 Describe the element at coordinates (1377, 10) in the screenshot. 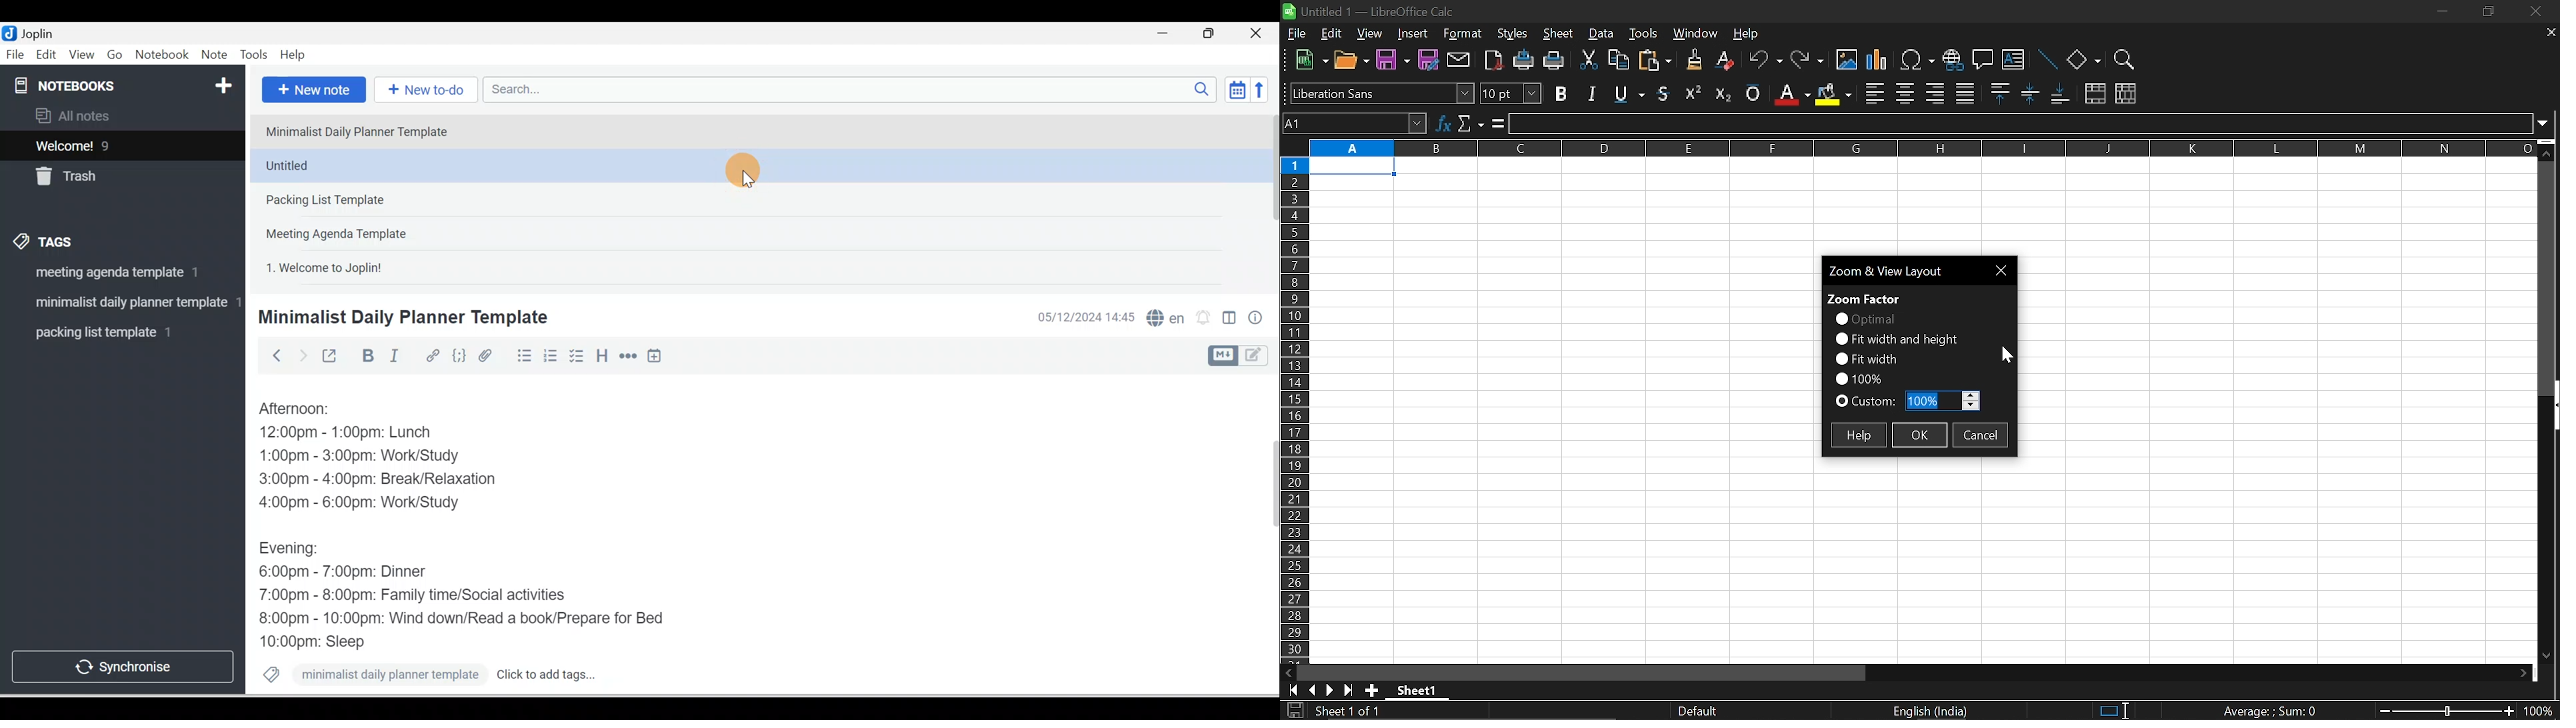

I see `Current window` at that location.